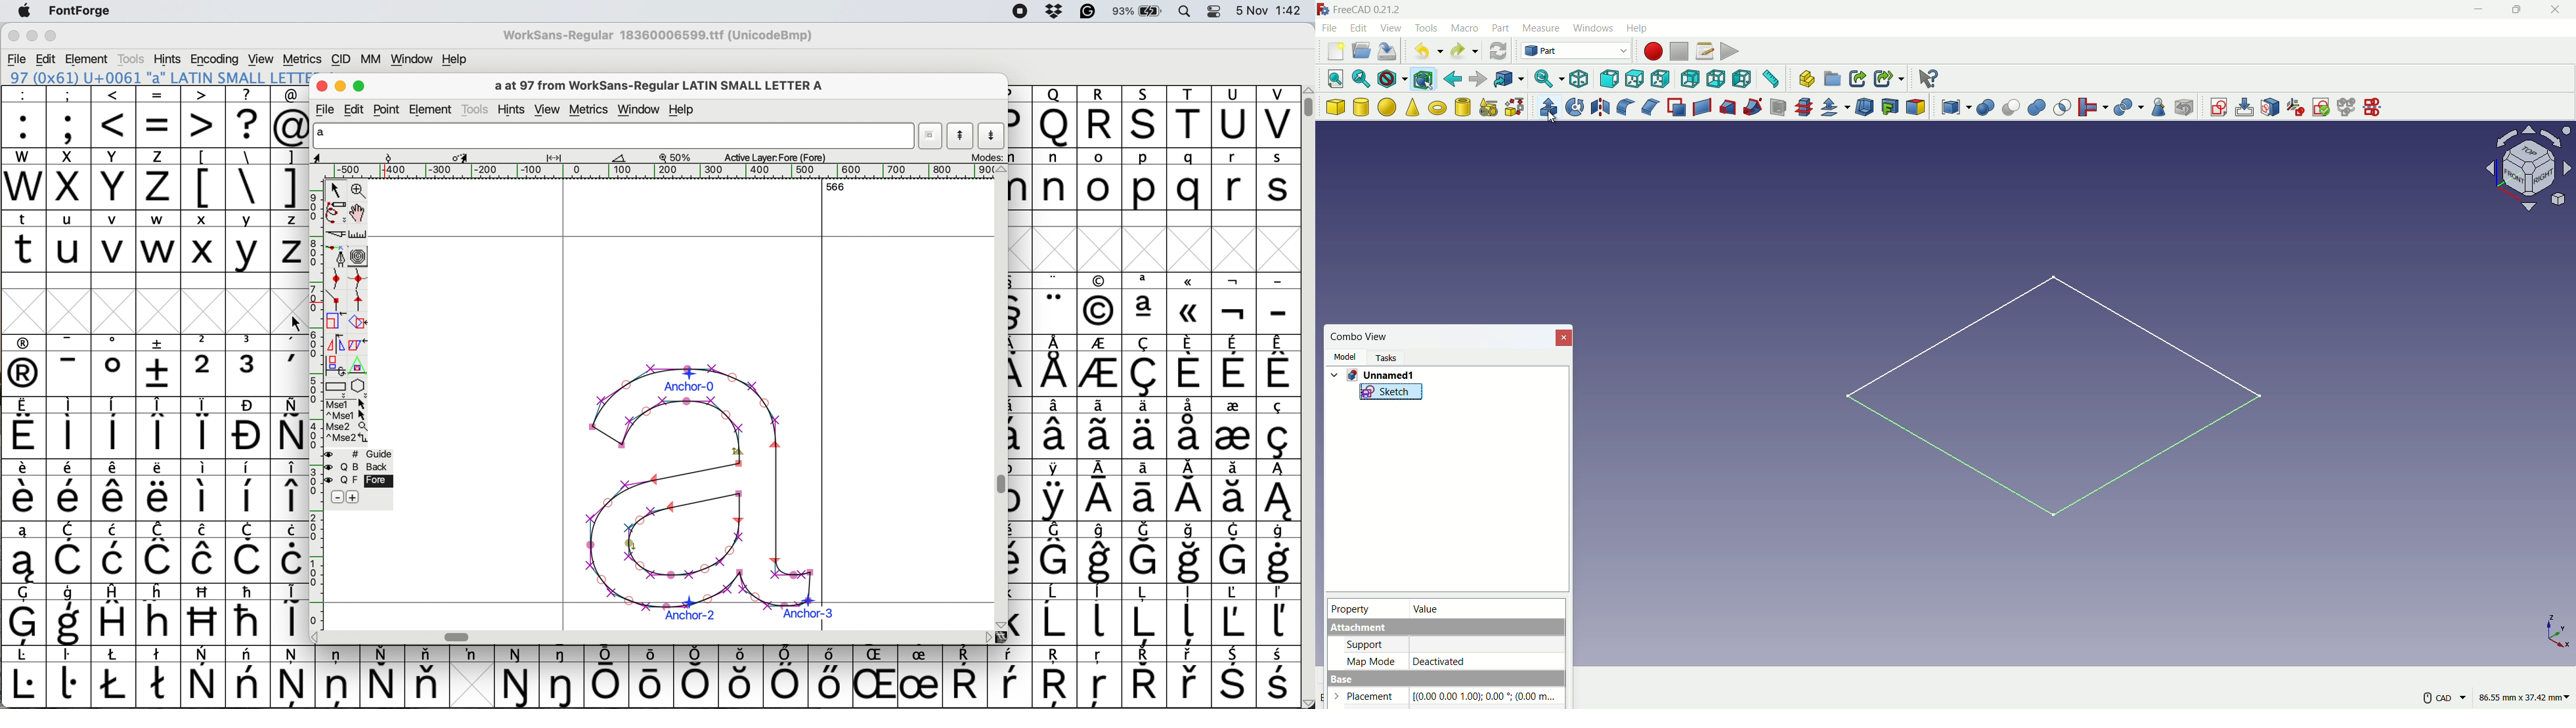  What do you see at coordinates (2092, 106) in the screenshot?
I see `join object` at bounding box center [2092, 106].